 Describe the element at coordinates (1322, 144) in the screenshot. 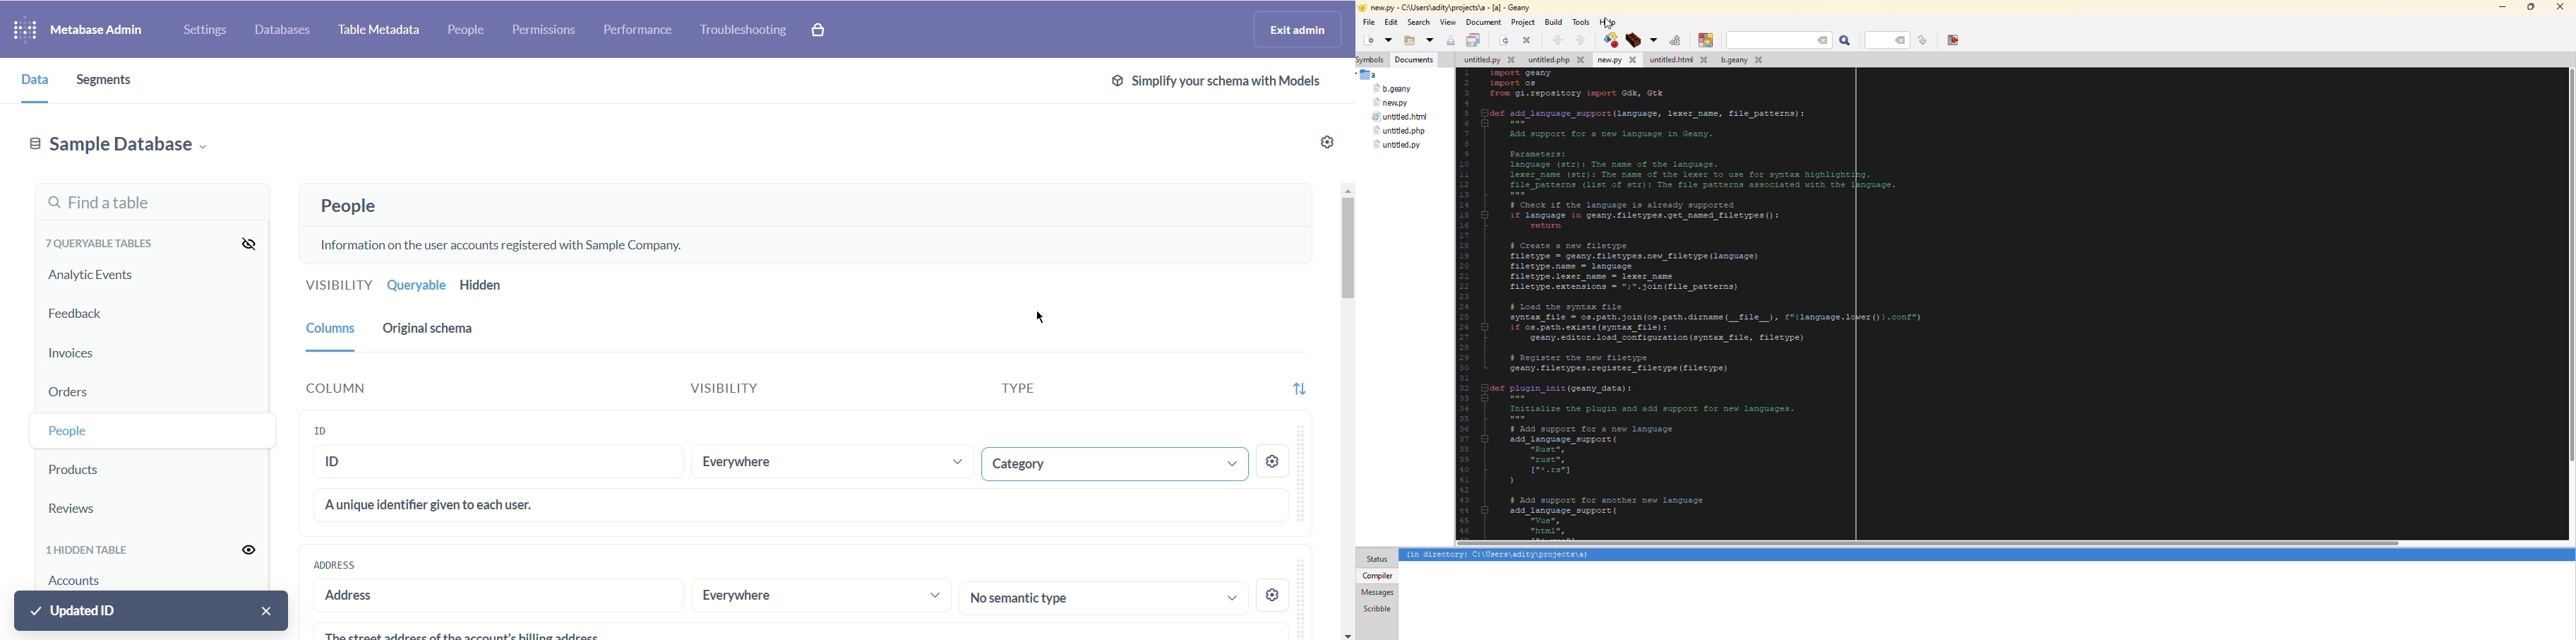

I see `settings` at that location.